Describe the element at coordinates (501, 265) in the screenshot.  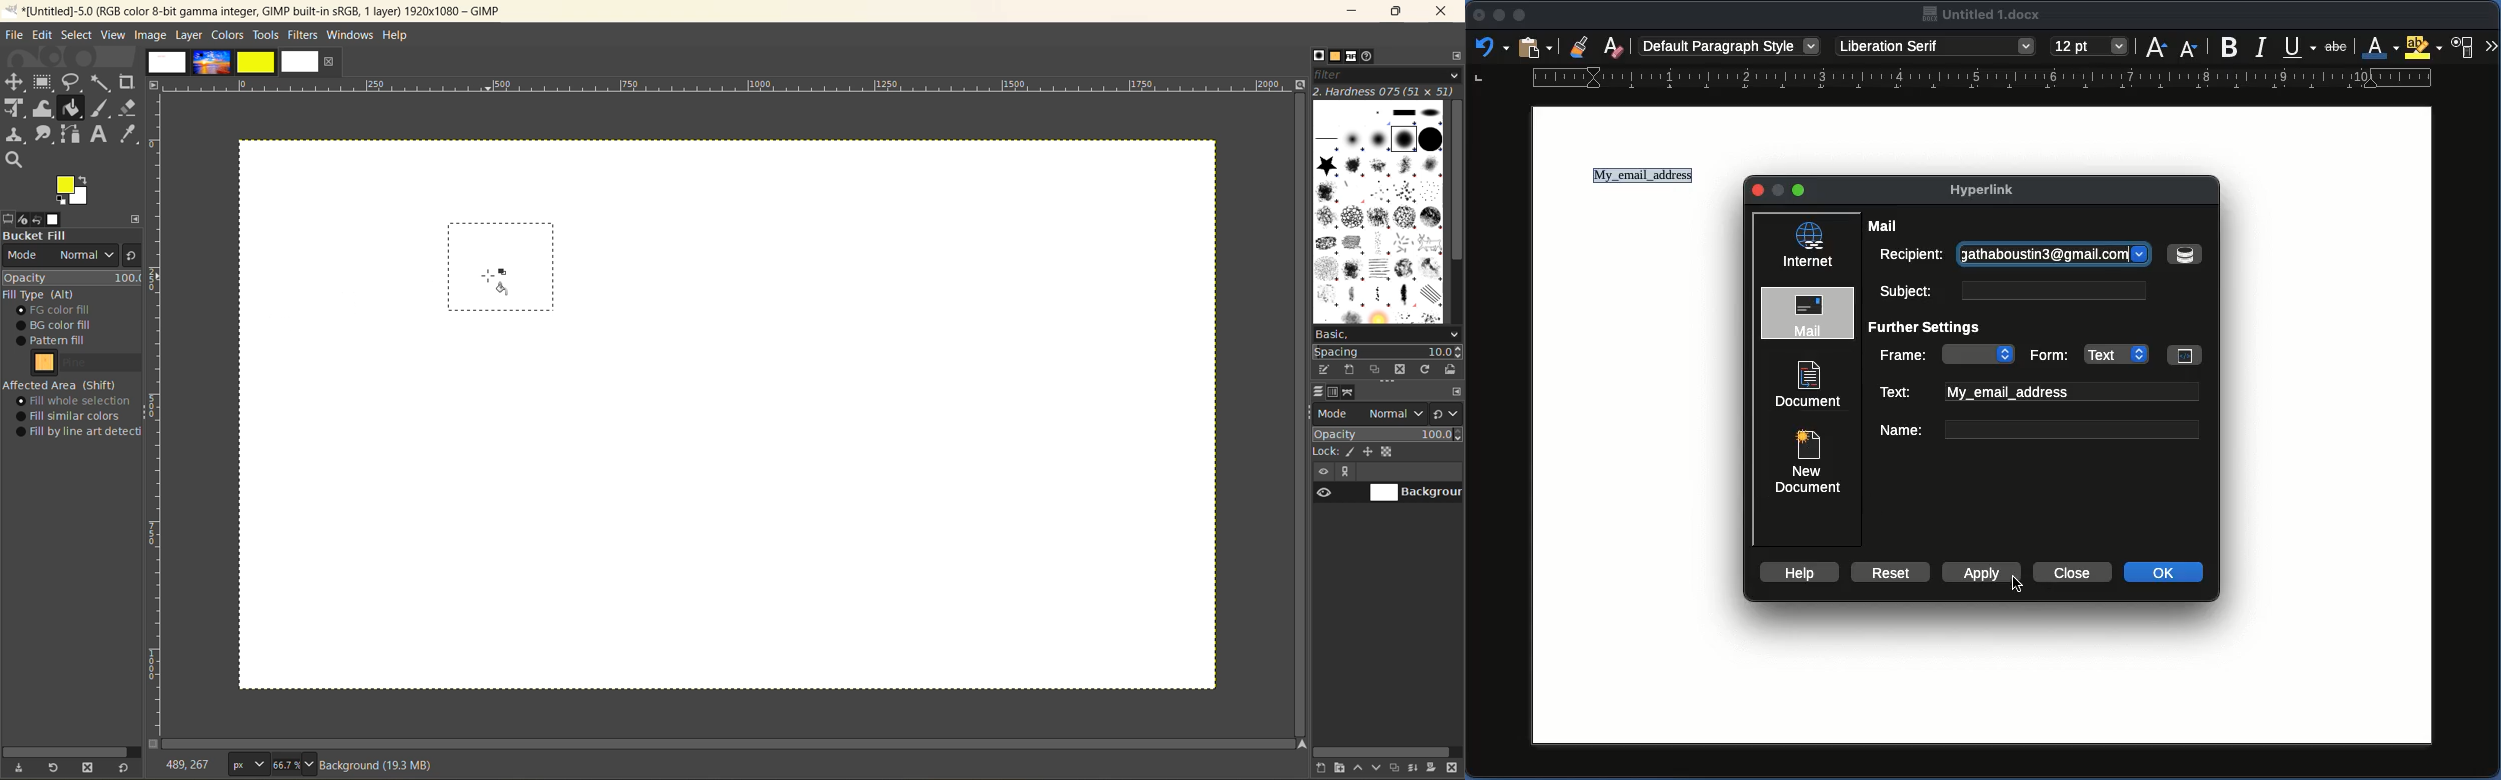
I see `shape created` at that location.